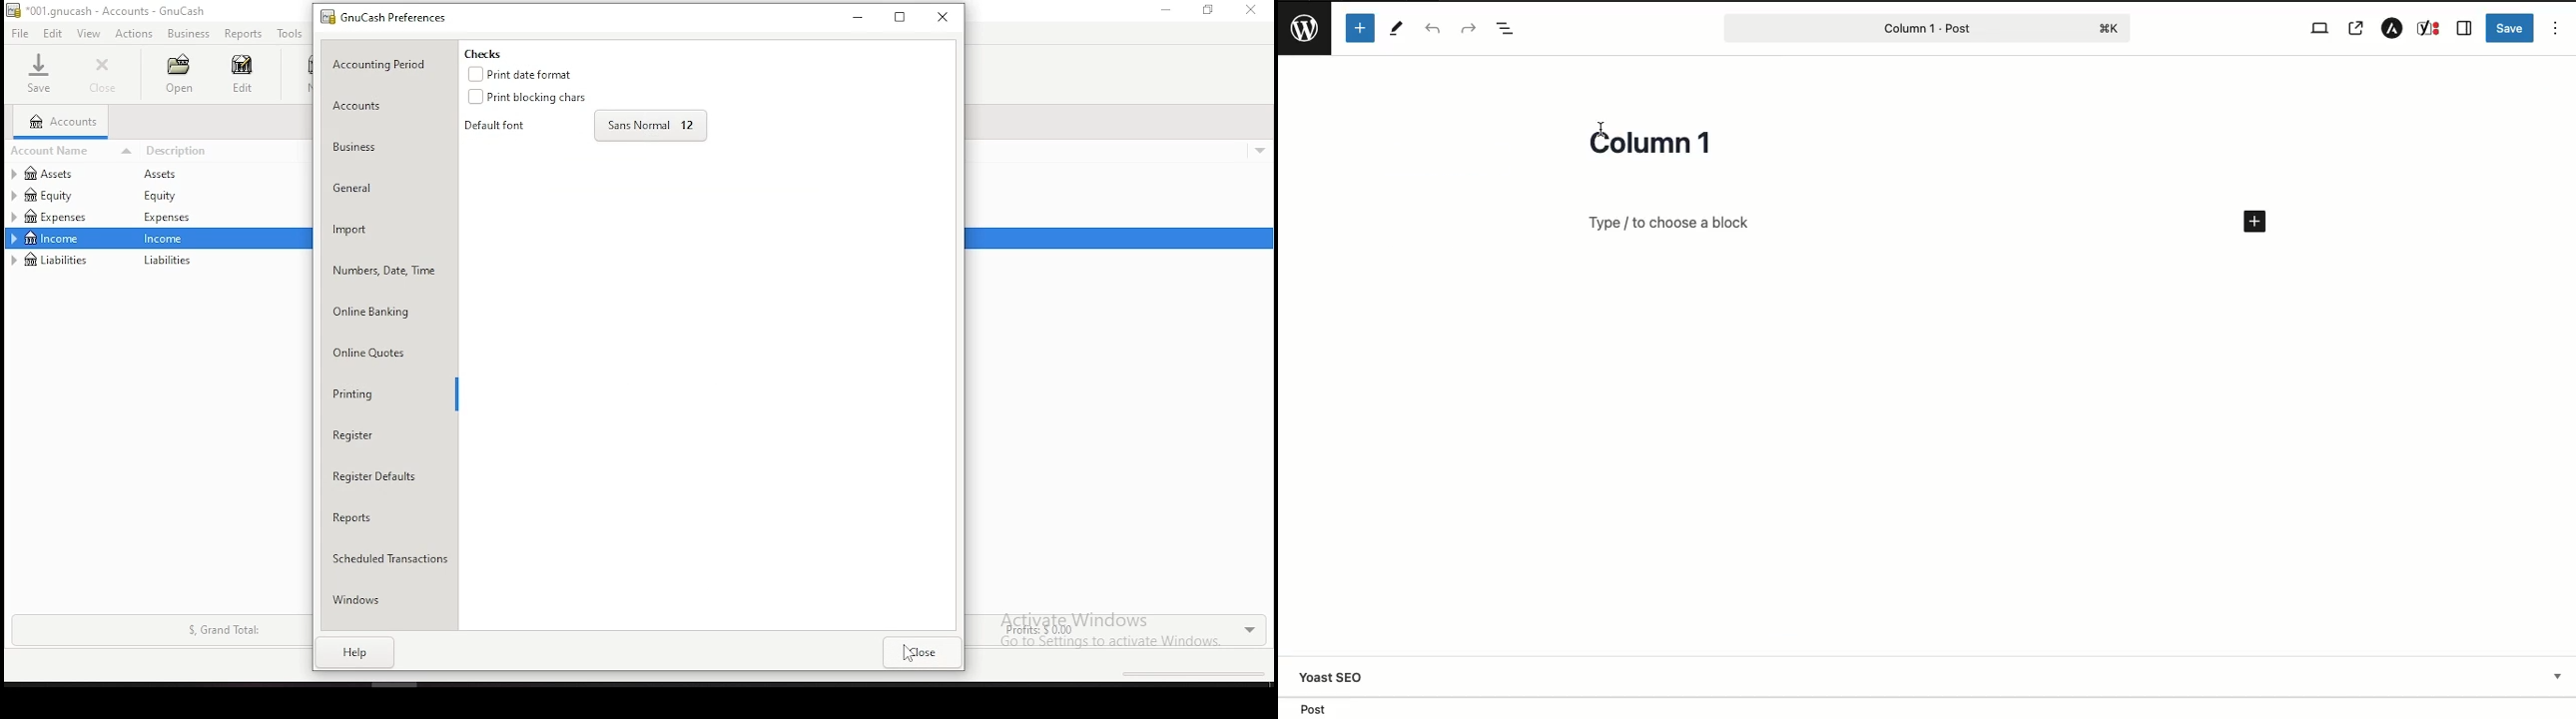 The image size is (2576, 728). I want to click on *001.gnucash - accounts - GnuCash, so click(106, 11).